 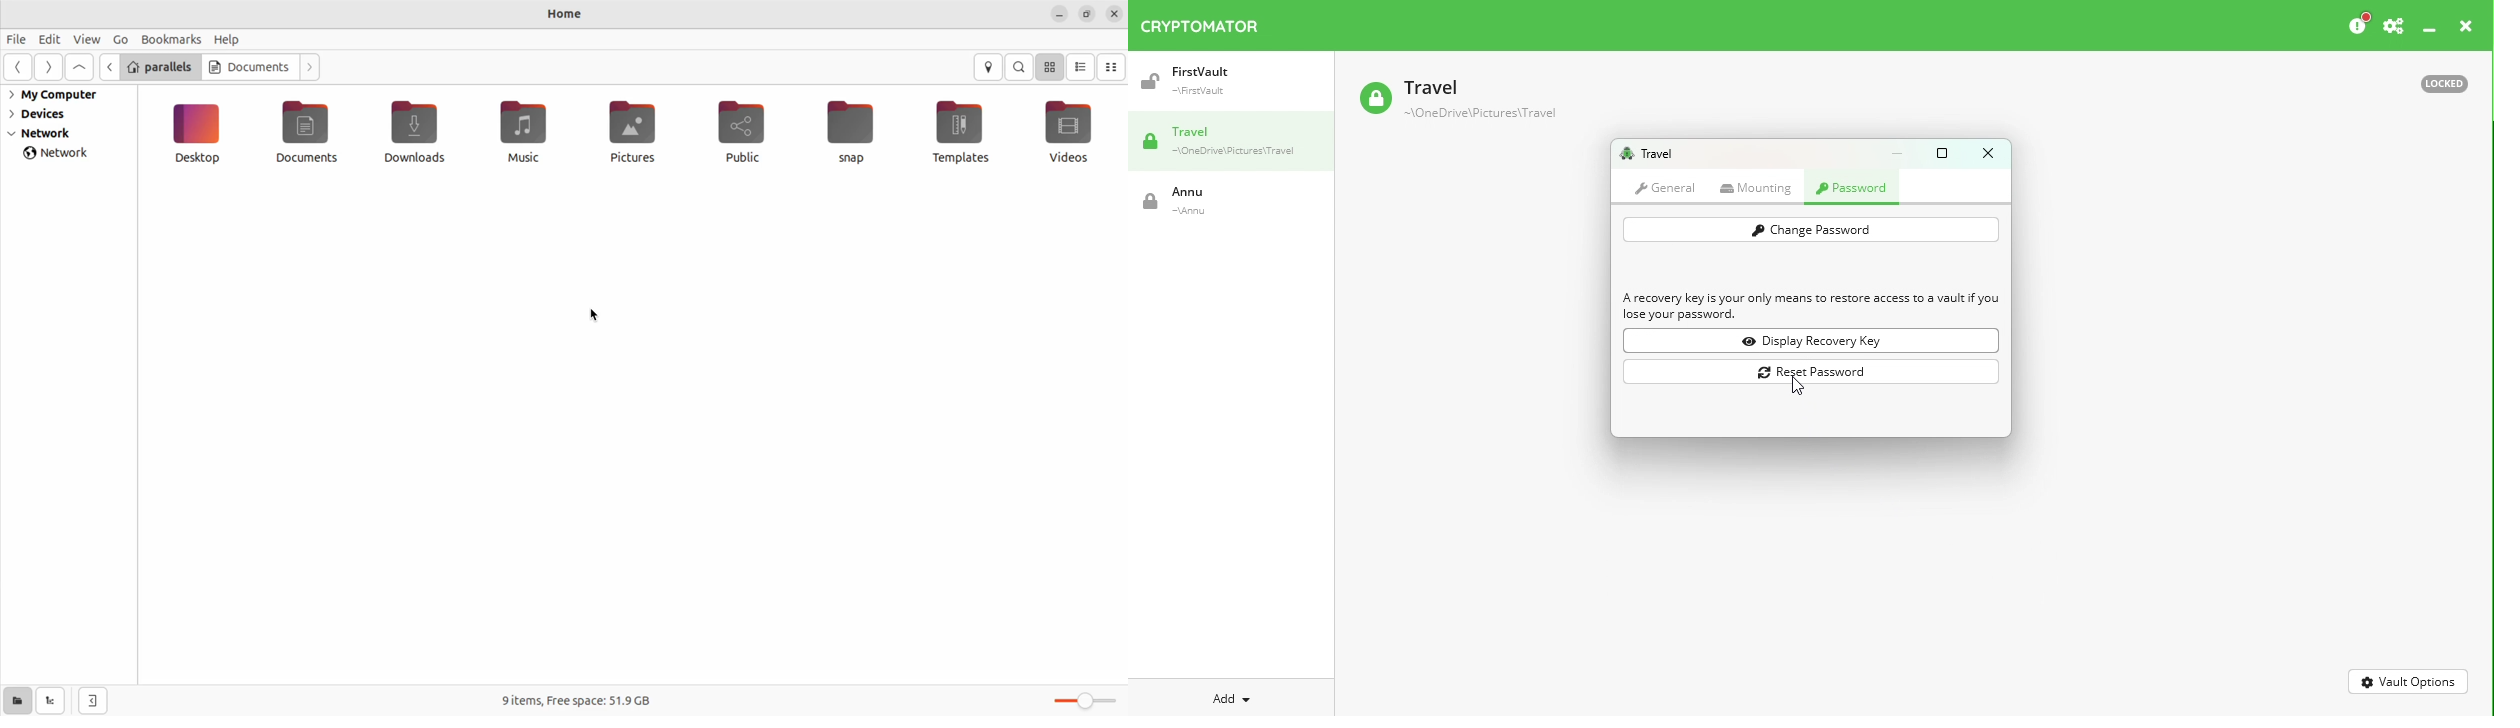 What do you see at coordinates (1457, 101) in the screenshot?
I see `Vault` at bounding box center [1457, 101].